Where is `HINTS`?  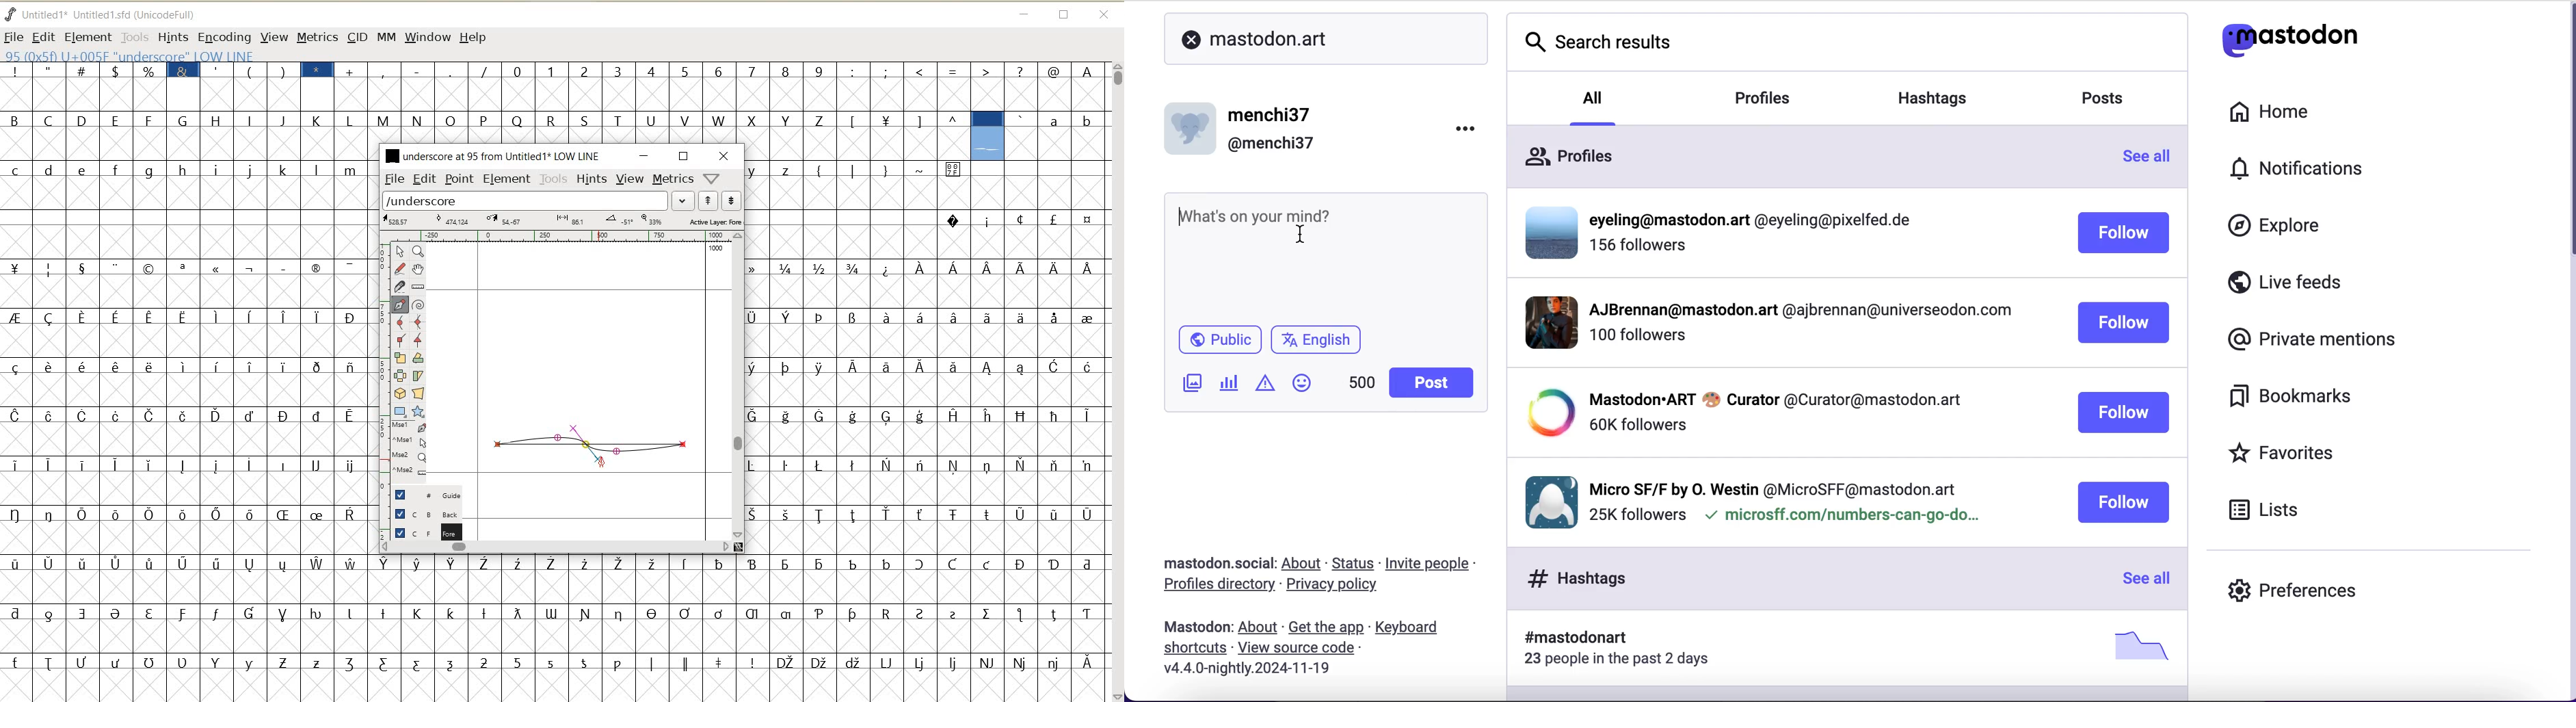
HINTS is located at coordinates (172, 37).